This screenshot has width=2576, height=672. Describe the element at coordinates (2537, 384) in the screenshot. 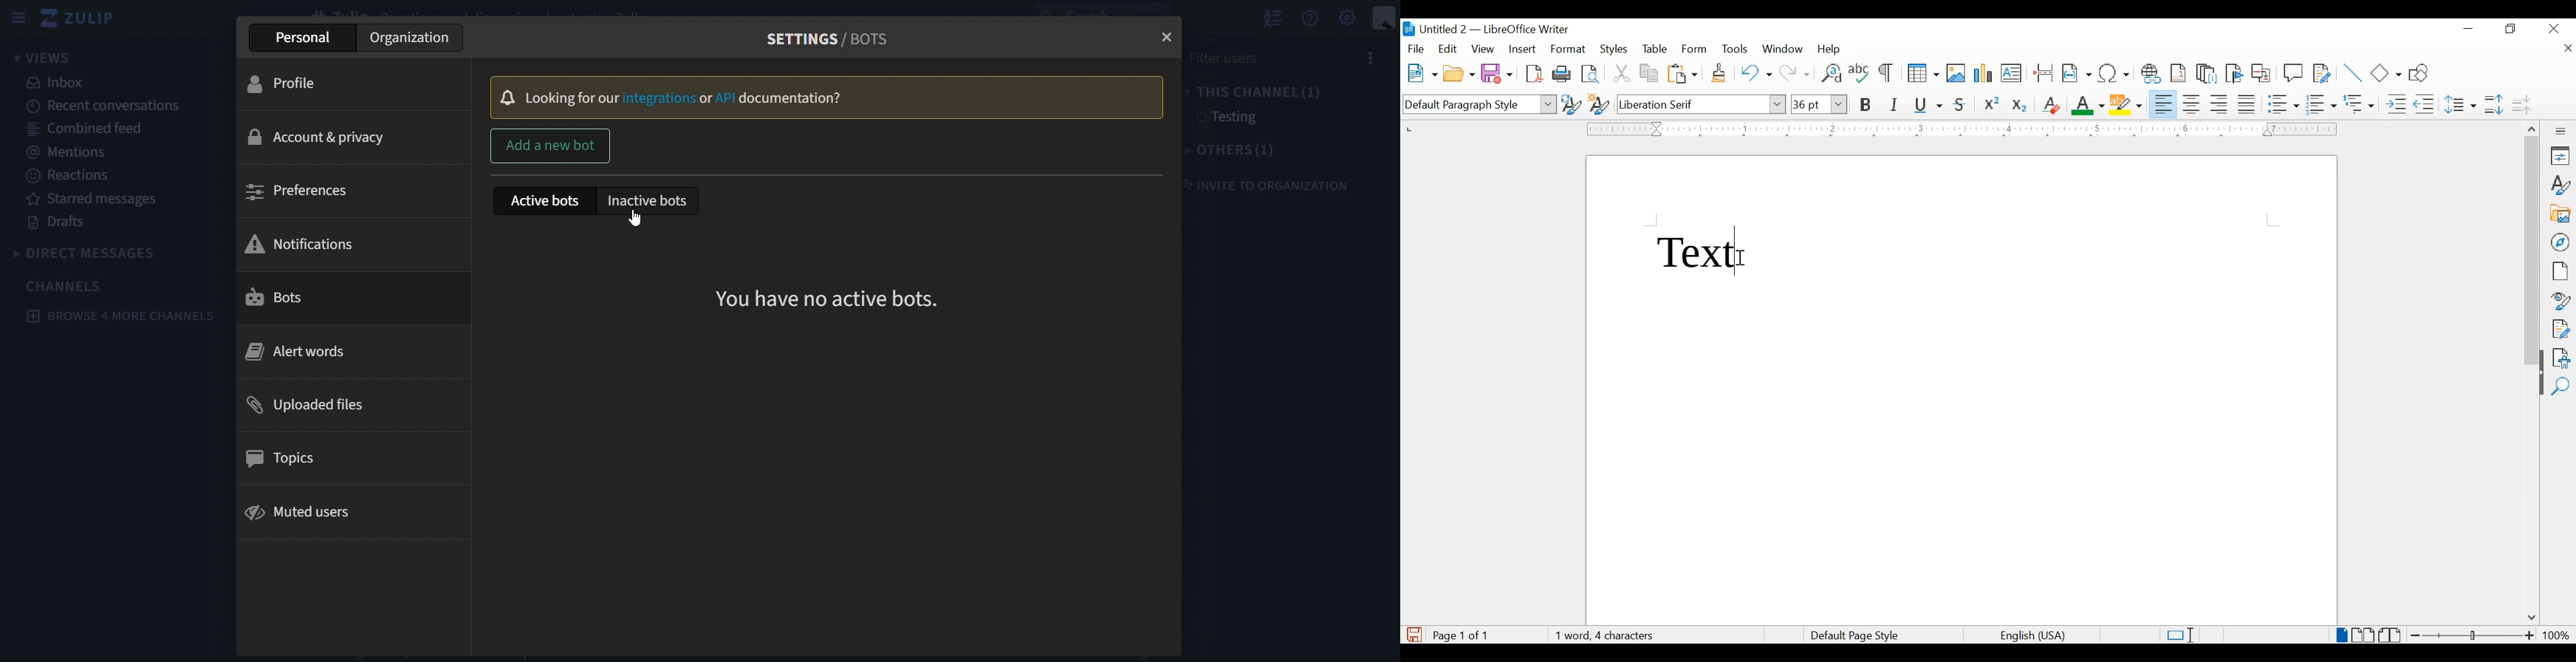

I see `drag handle` at that location.